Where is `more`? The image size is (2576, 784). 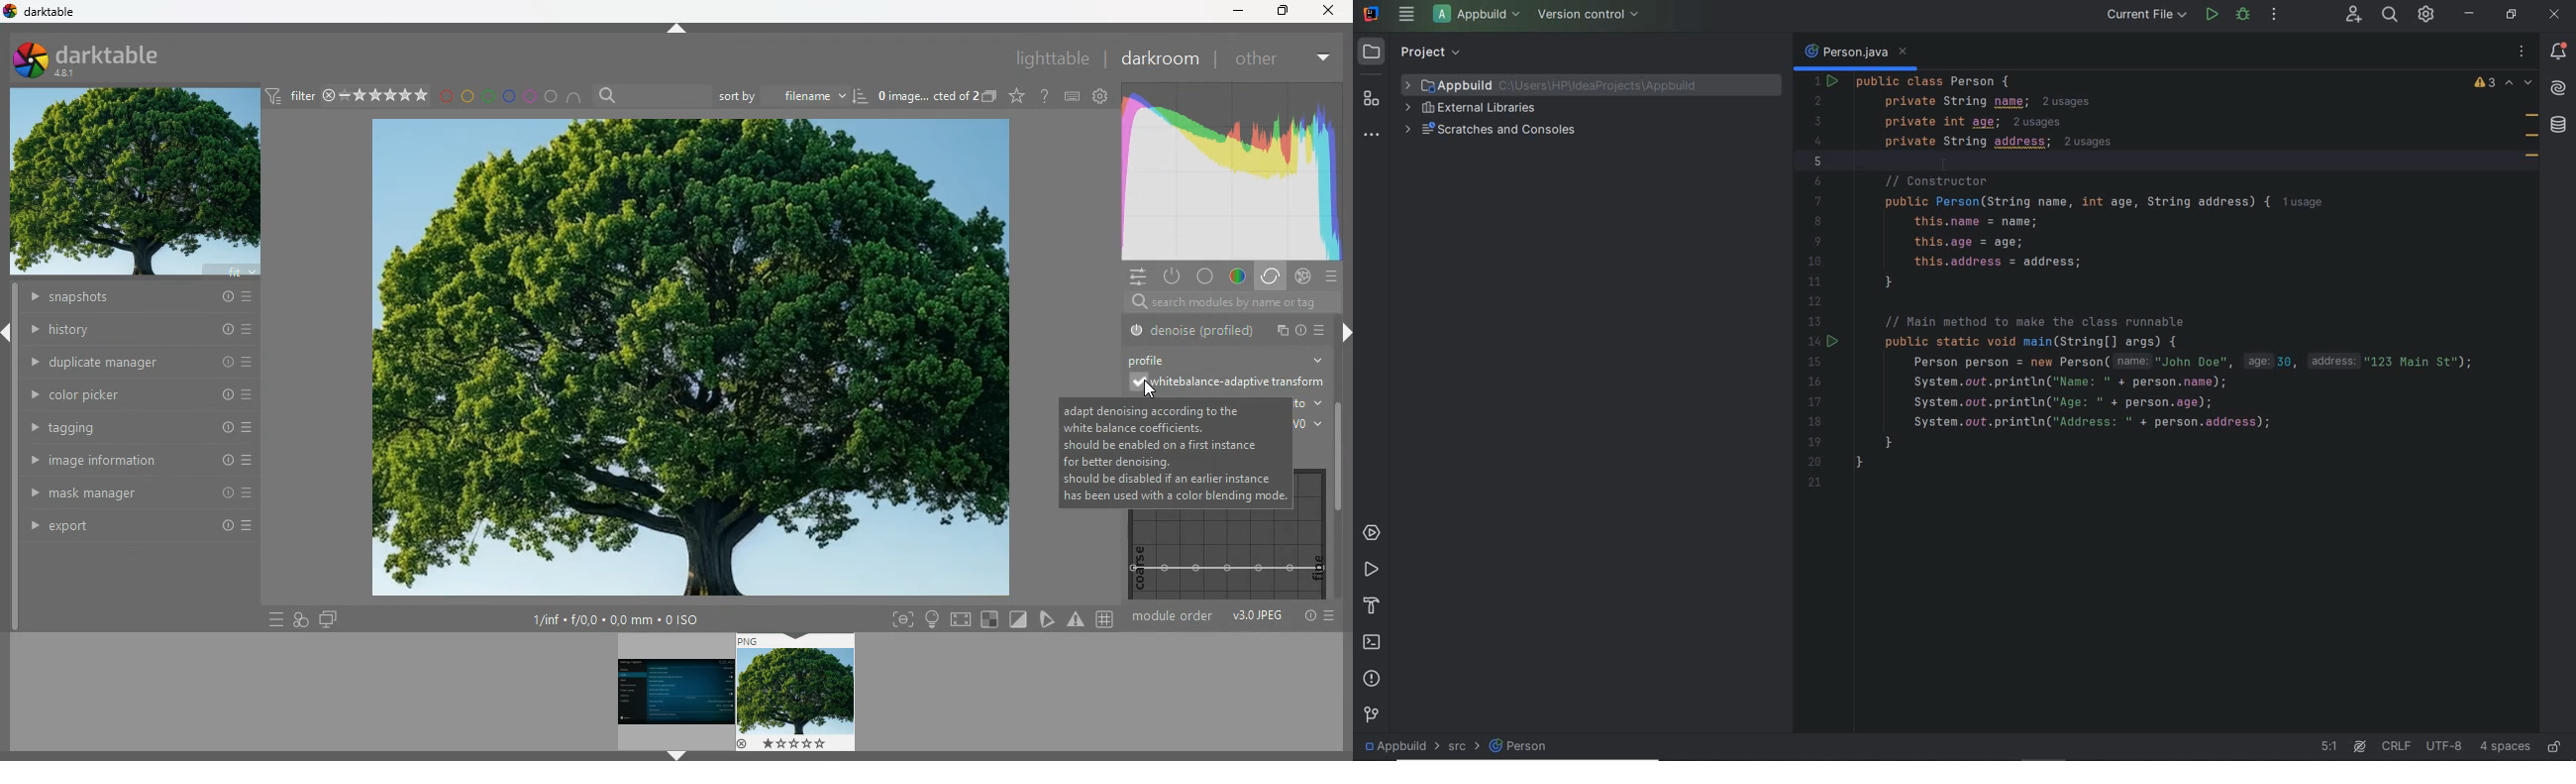
more is located at coordinates (1333, 617).